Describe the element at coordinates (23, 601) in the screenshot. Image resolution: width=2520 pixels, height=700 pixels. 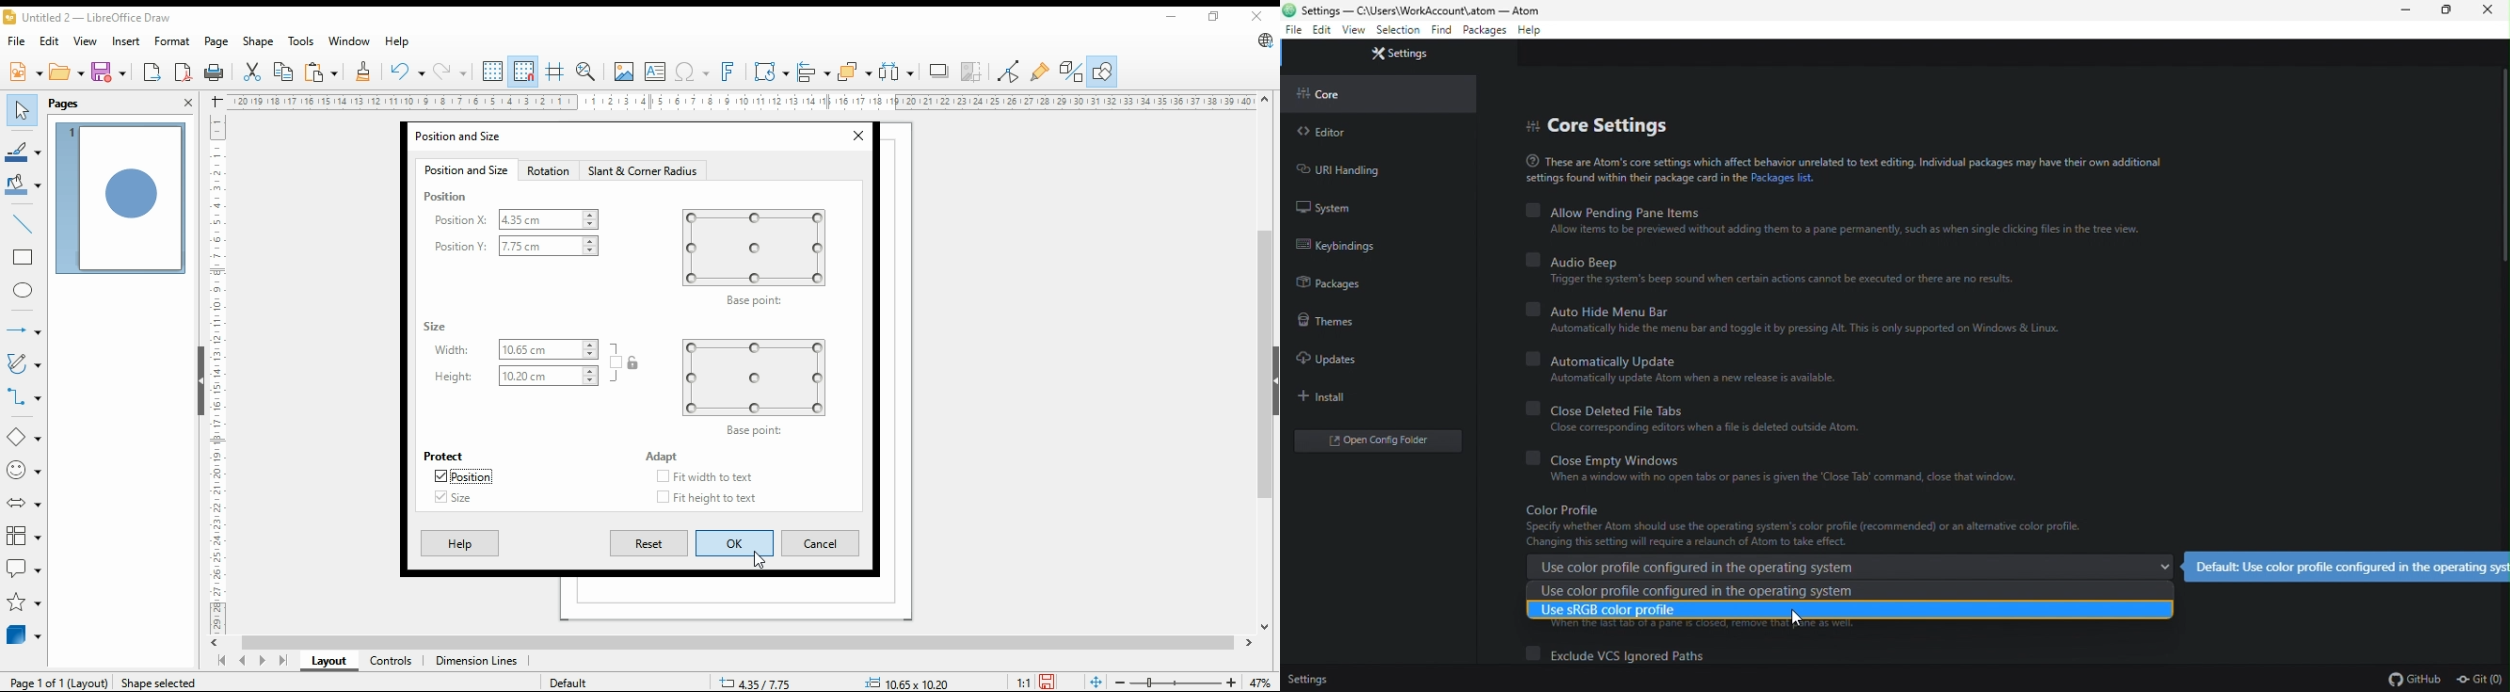
I see `stars and banners` at that location.